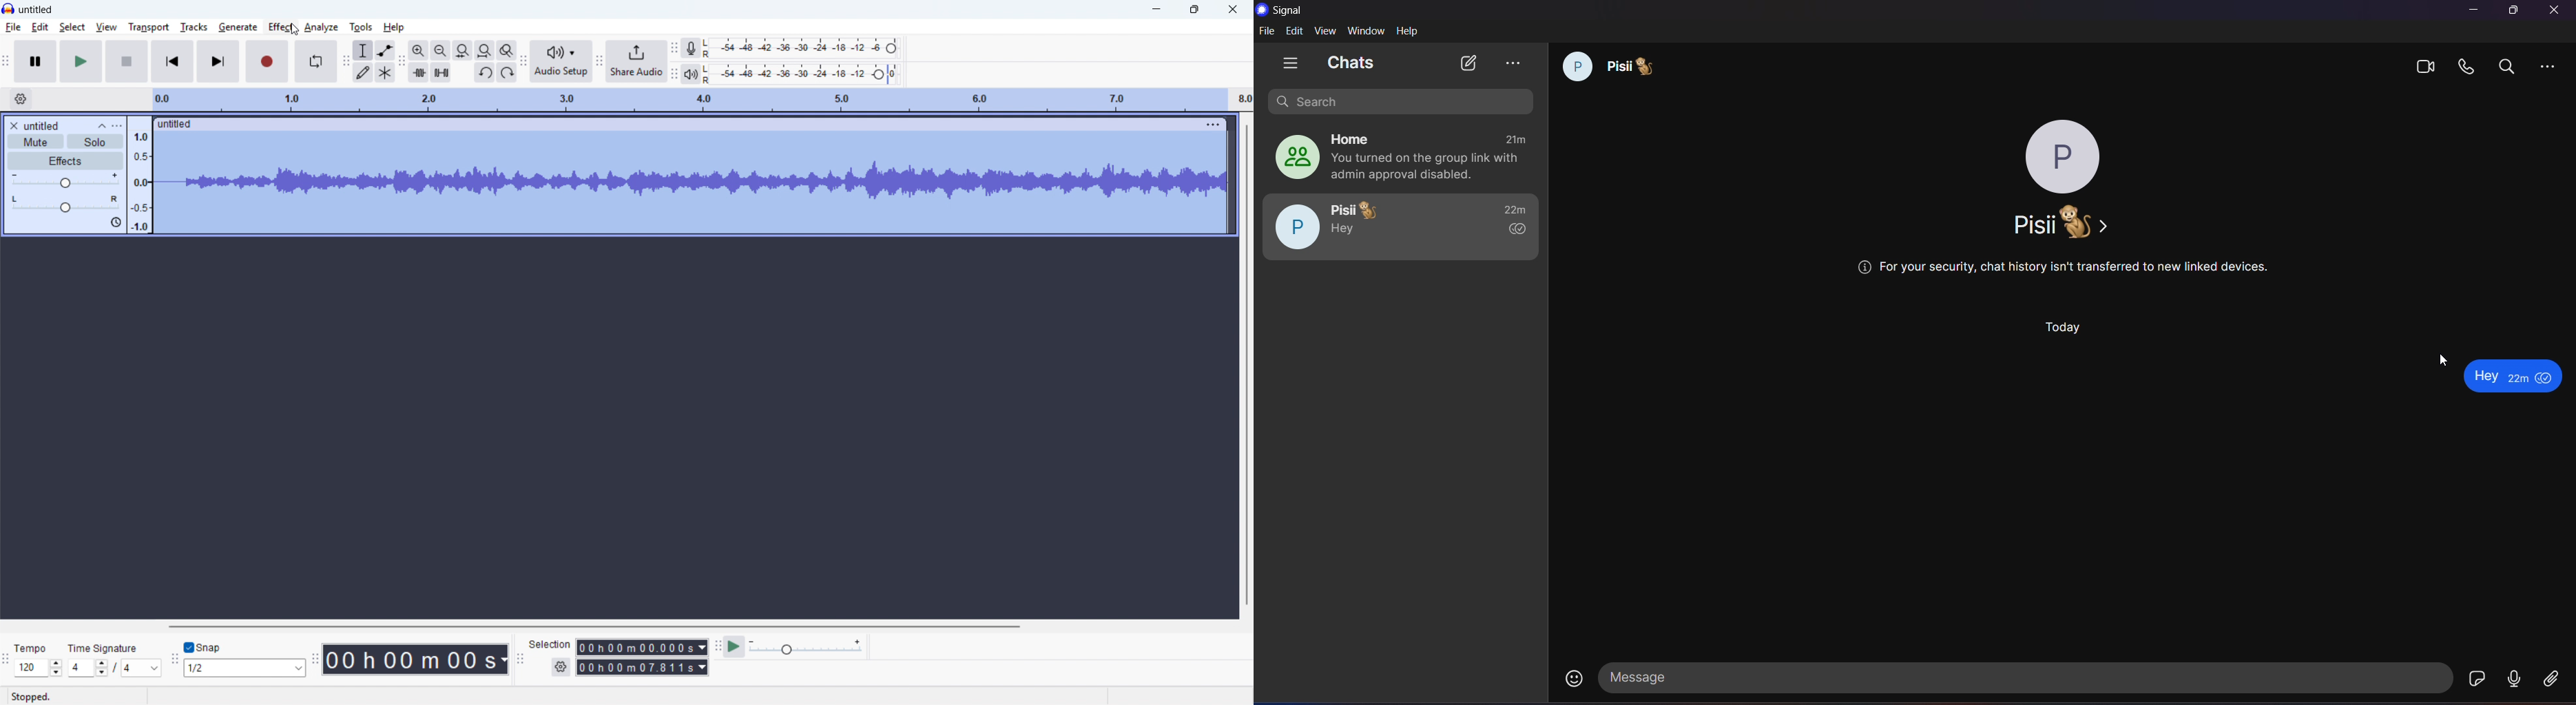 The image size is (2576, 728). What do you see at coordinates (31, 697) in the screenshot?
I see `stopped.` at bounding box center [31, 697].